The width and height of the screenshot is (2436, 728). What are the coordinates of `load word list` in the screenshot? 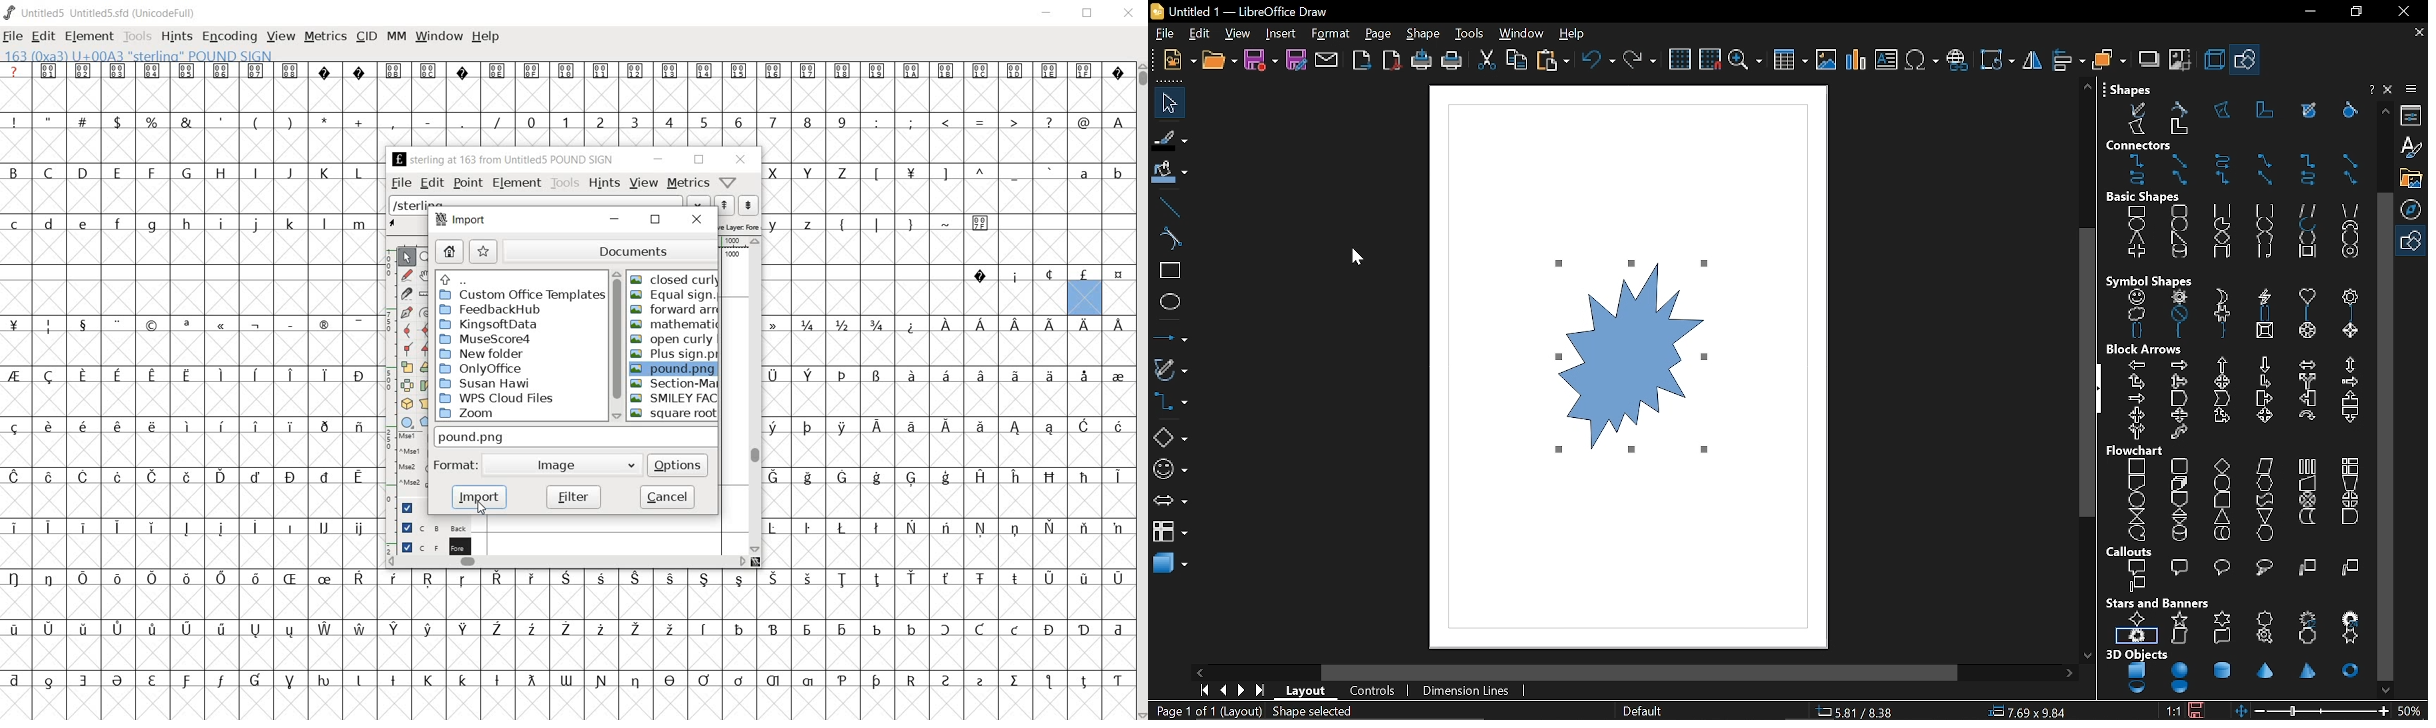 It's located at (699, 203).